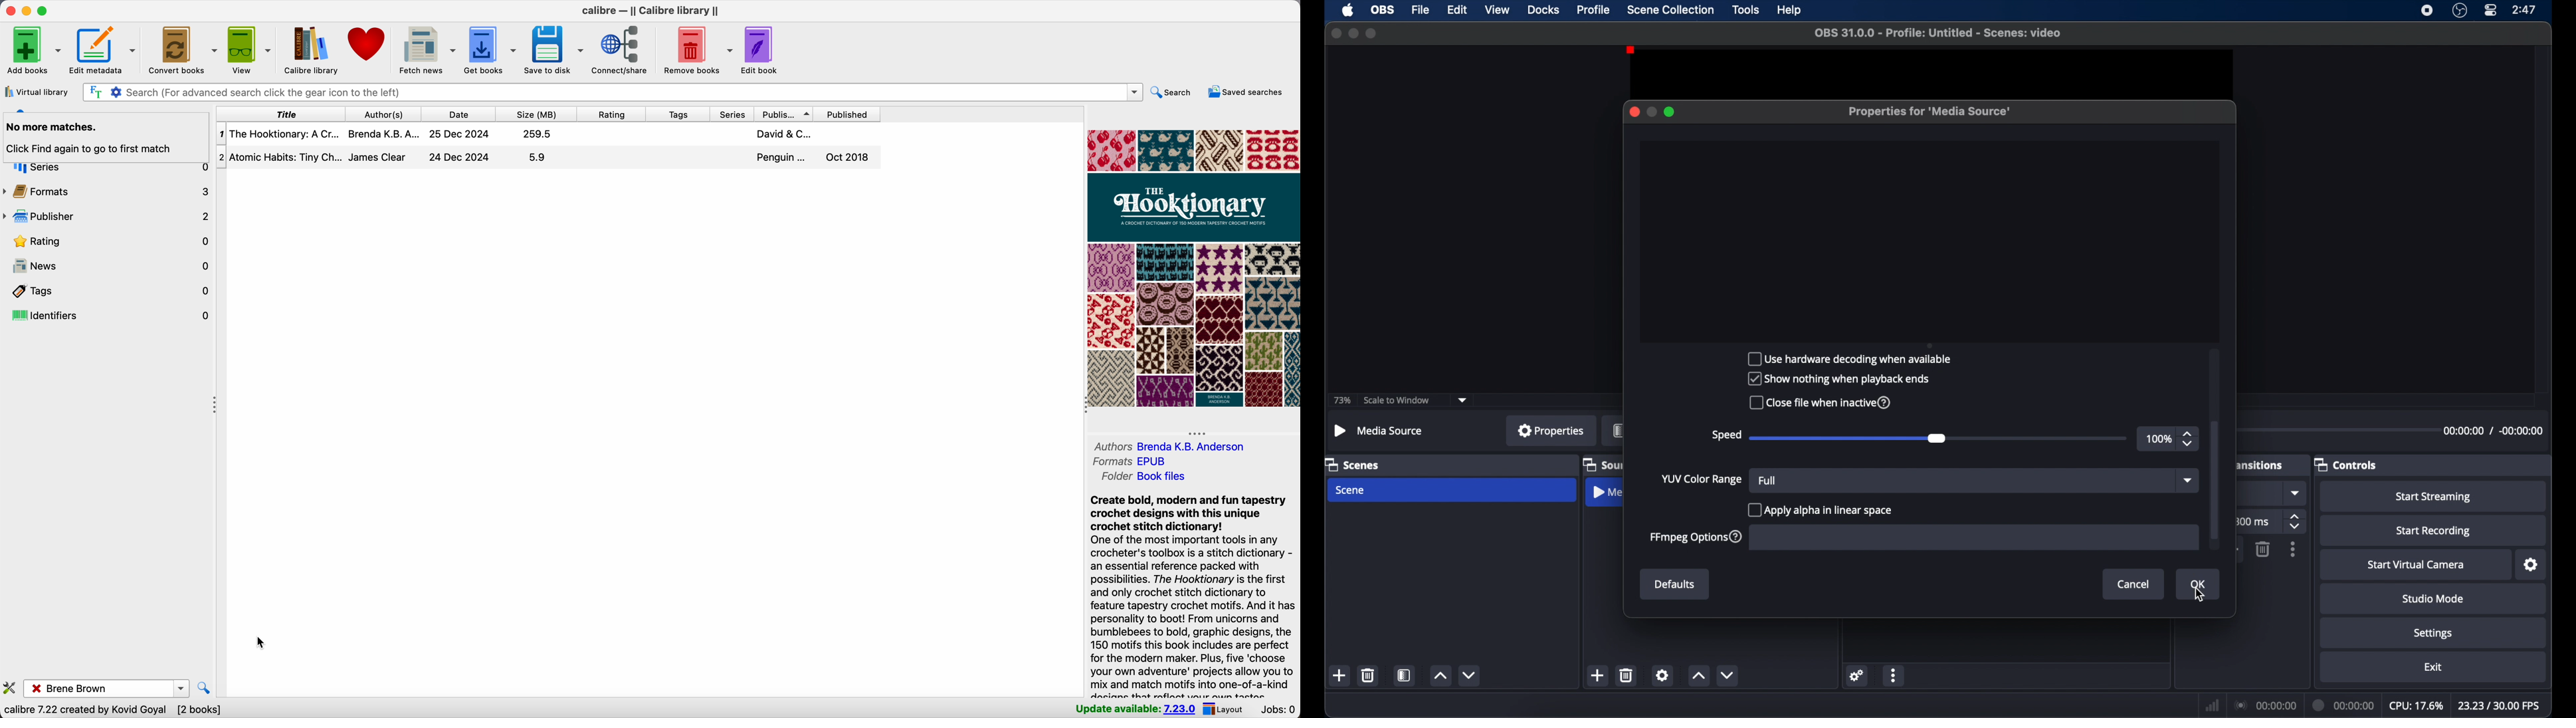 The width and height of the screenshot is (2576, 728). I want to click on Cancel, so click(2132, 584).